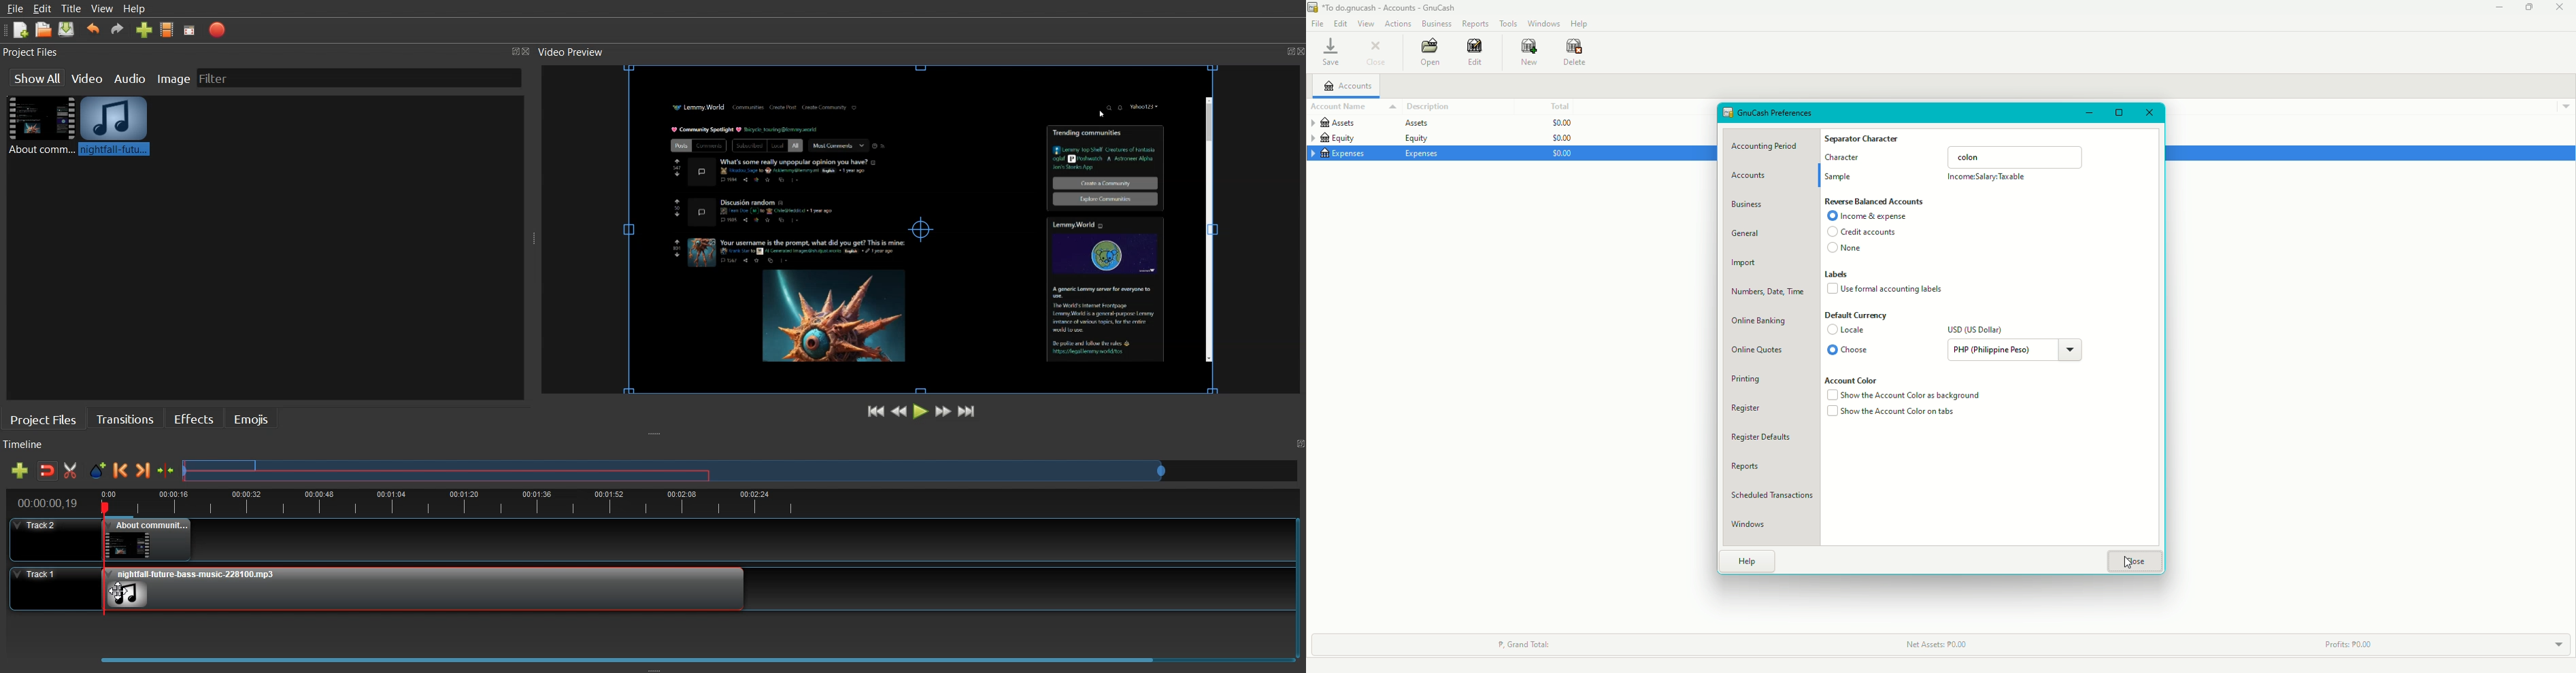  Describe the element at coordinates (1436, 22) in the screenshot. I see `Business` at that location.